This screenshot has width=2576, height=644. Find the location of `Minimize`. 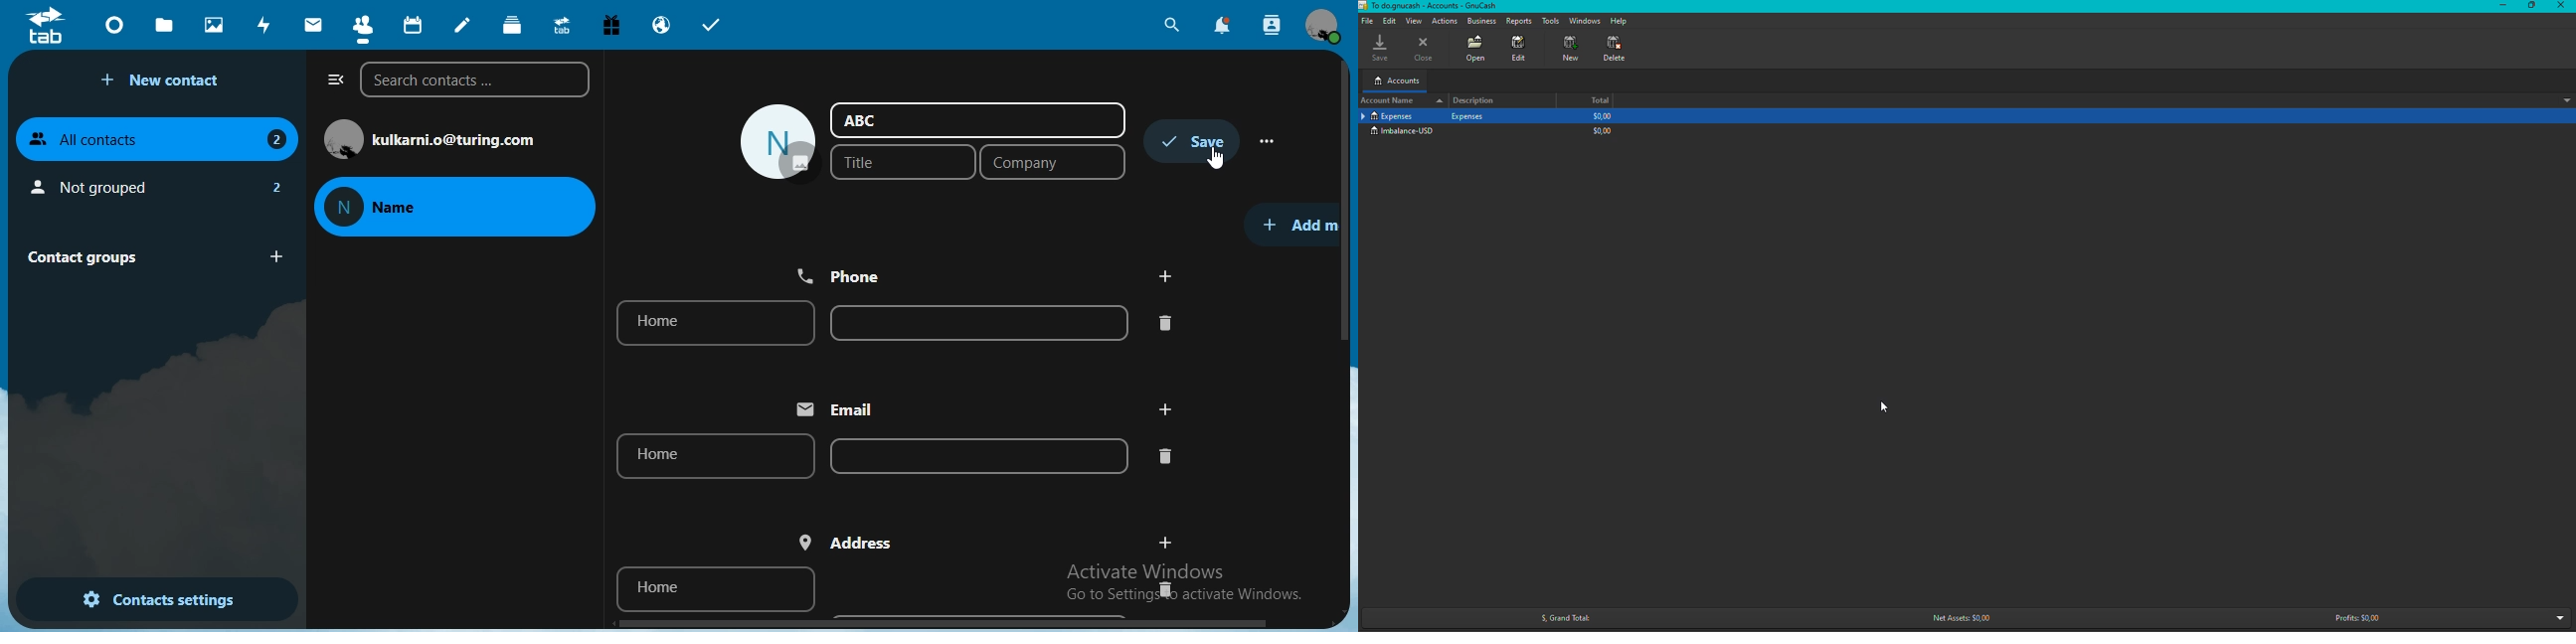

Minimize is located at coordinates (2500, 6).